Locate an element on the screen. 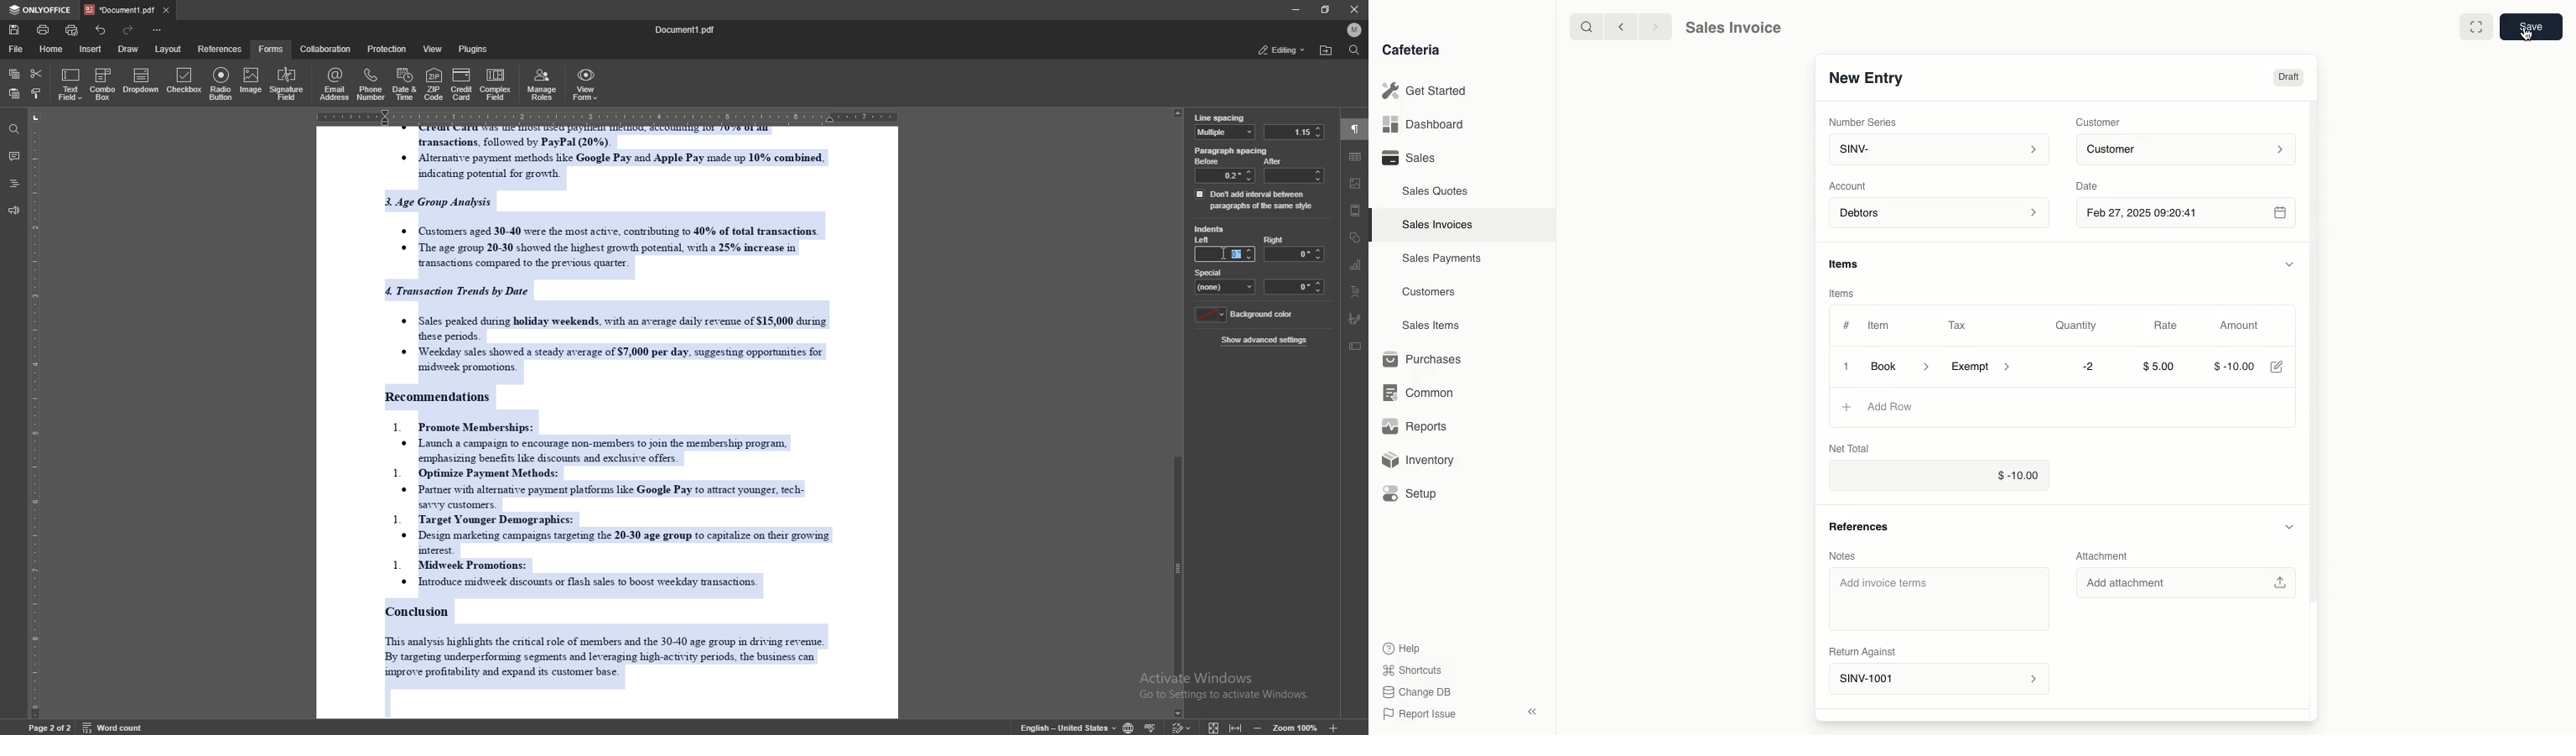  Add attachment is located at coordinates (2184, 585).